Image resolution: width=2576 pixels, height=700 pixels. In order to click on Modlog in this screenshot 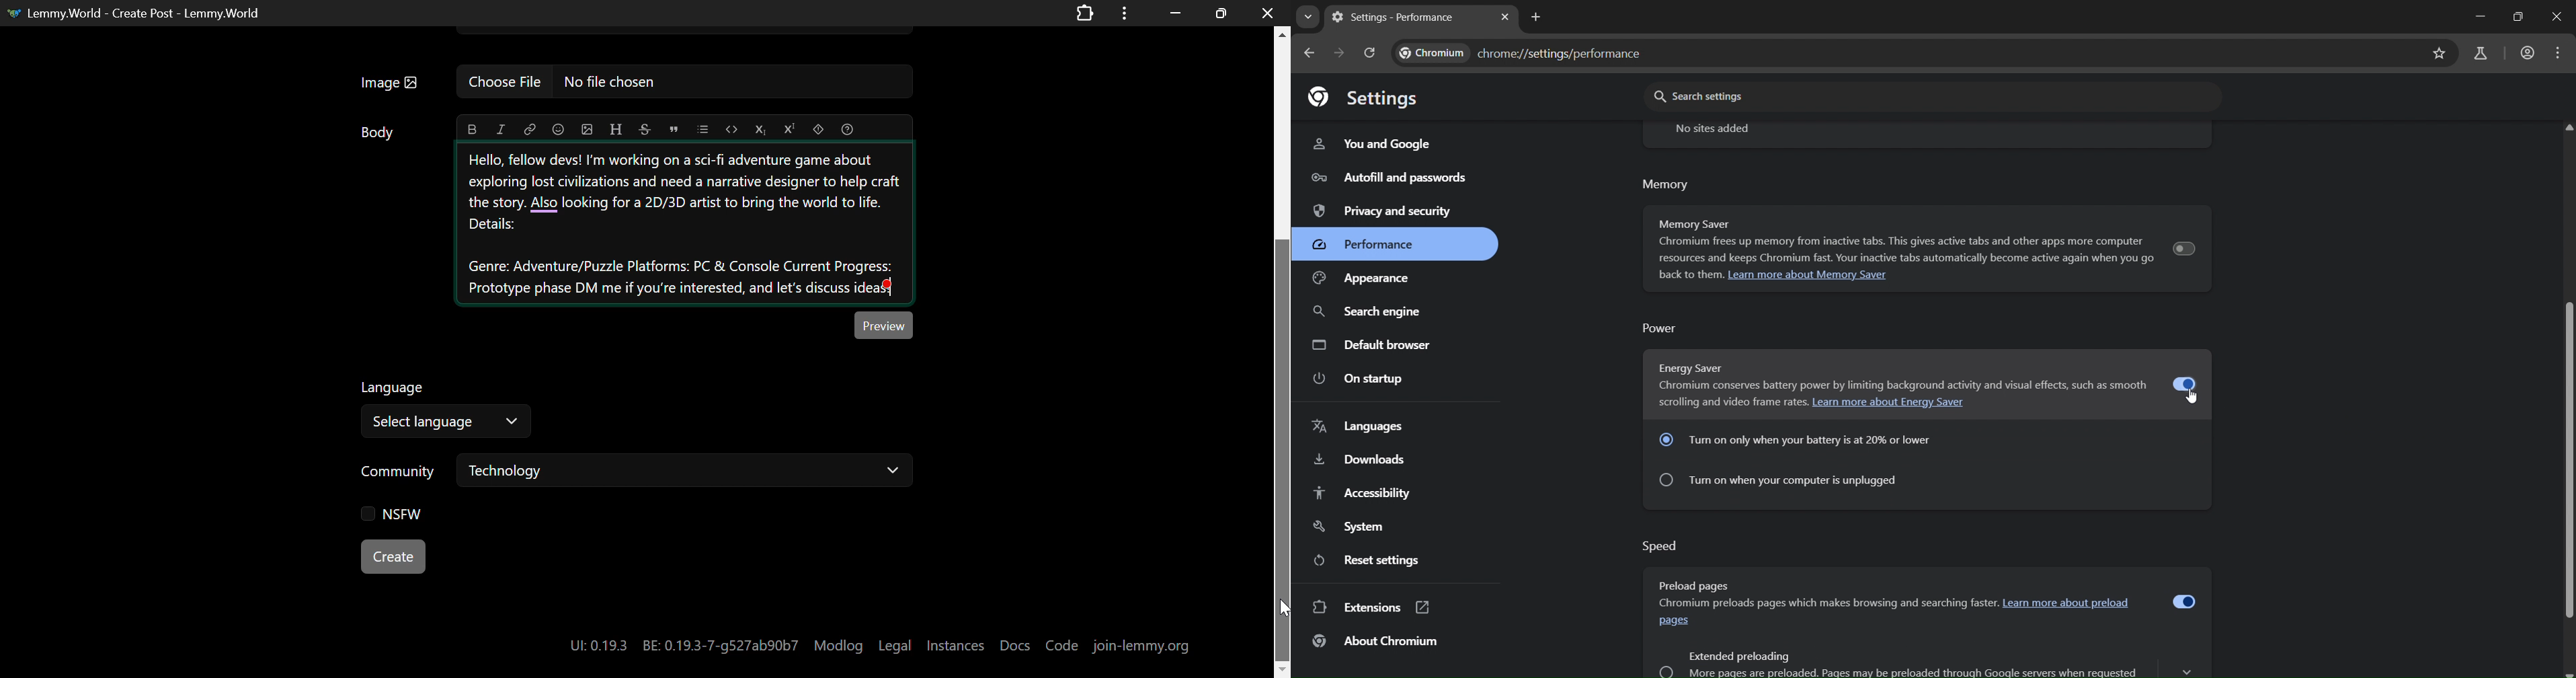, I will do `click(839, 644)`.